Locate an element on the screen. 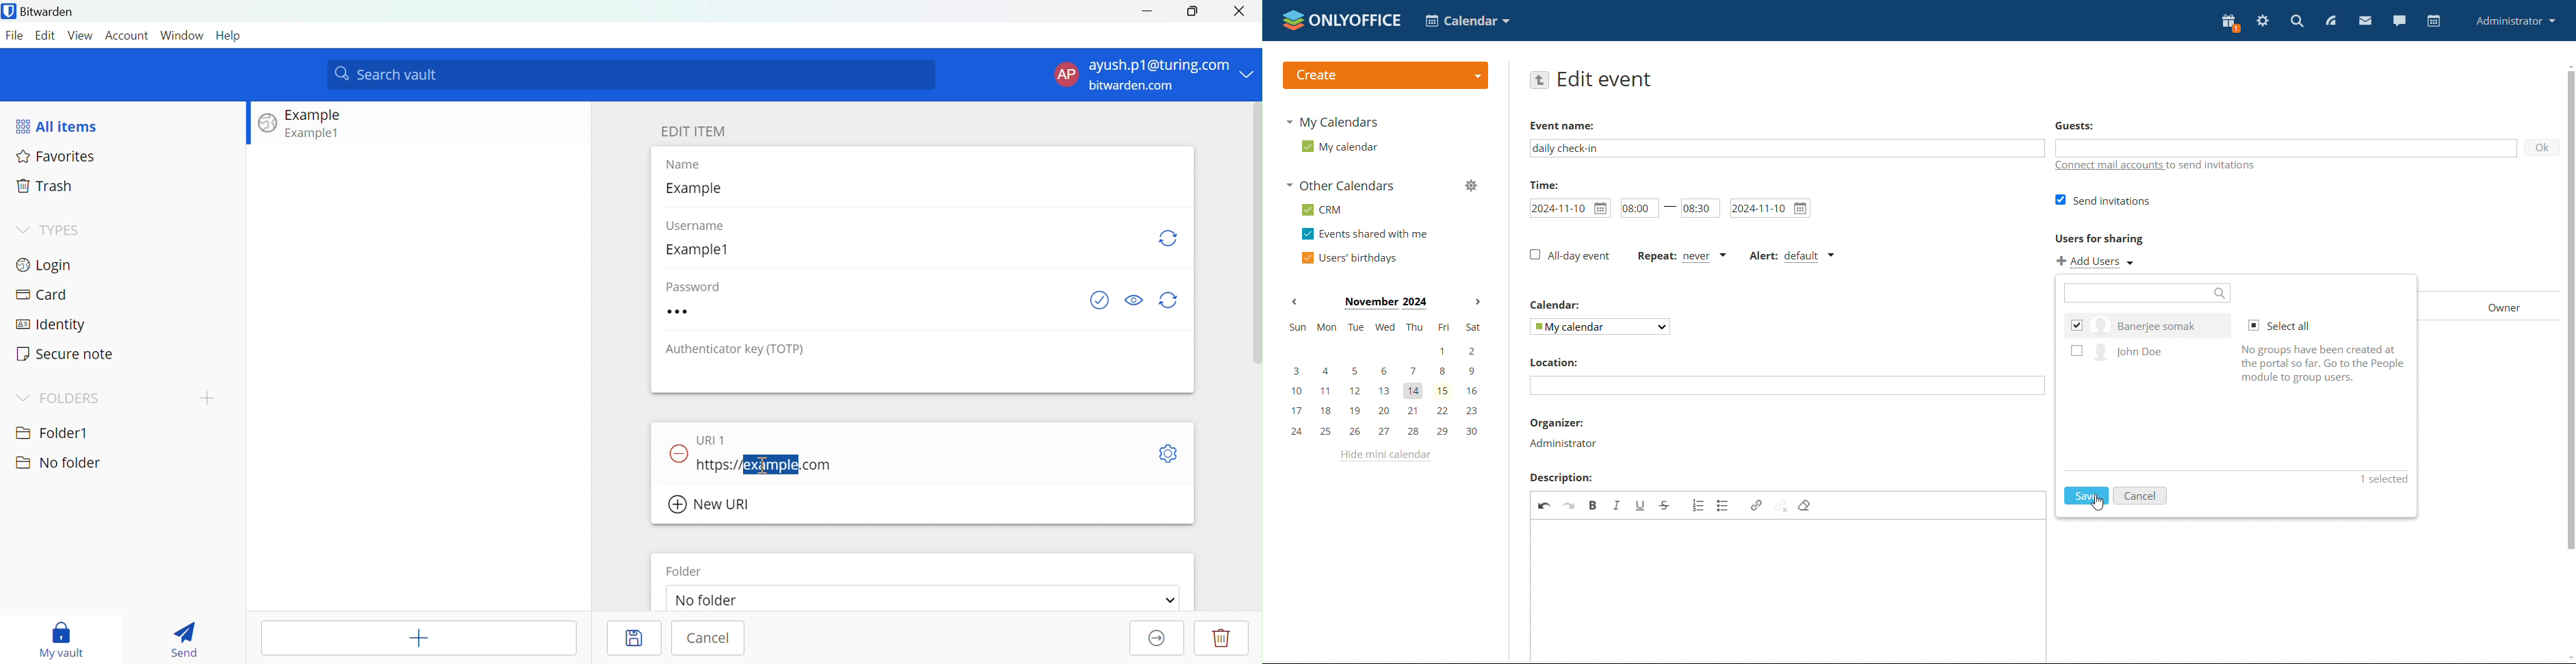  Drop Down is located at coordinates (1171, 600).